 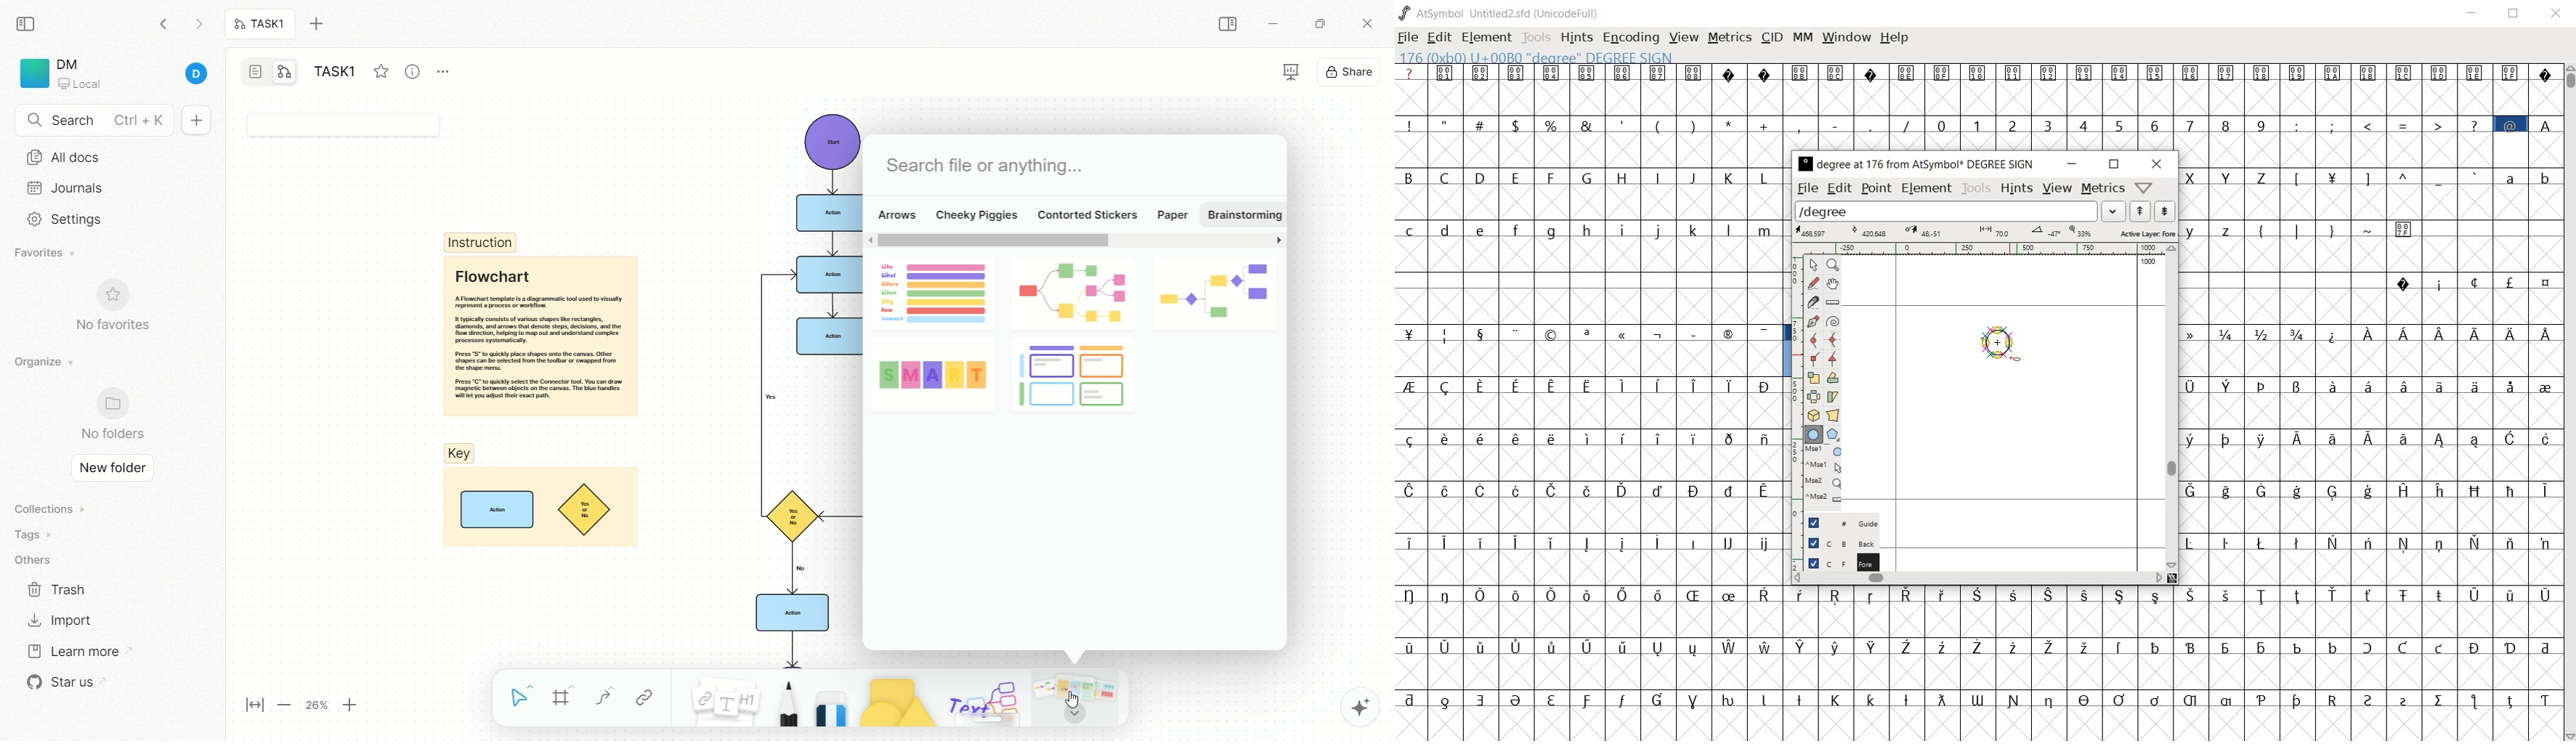 I want to click on view, so click(x=1279, y=73).